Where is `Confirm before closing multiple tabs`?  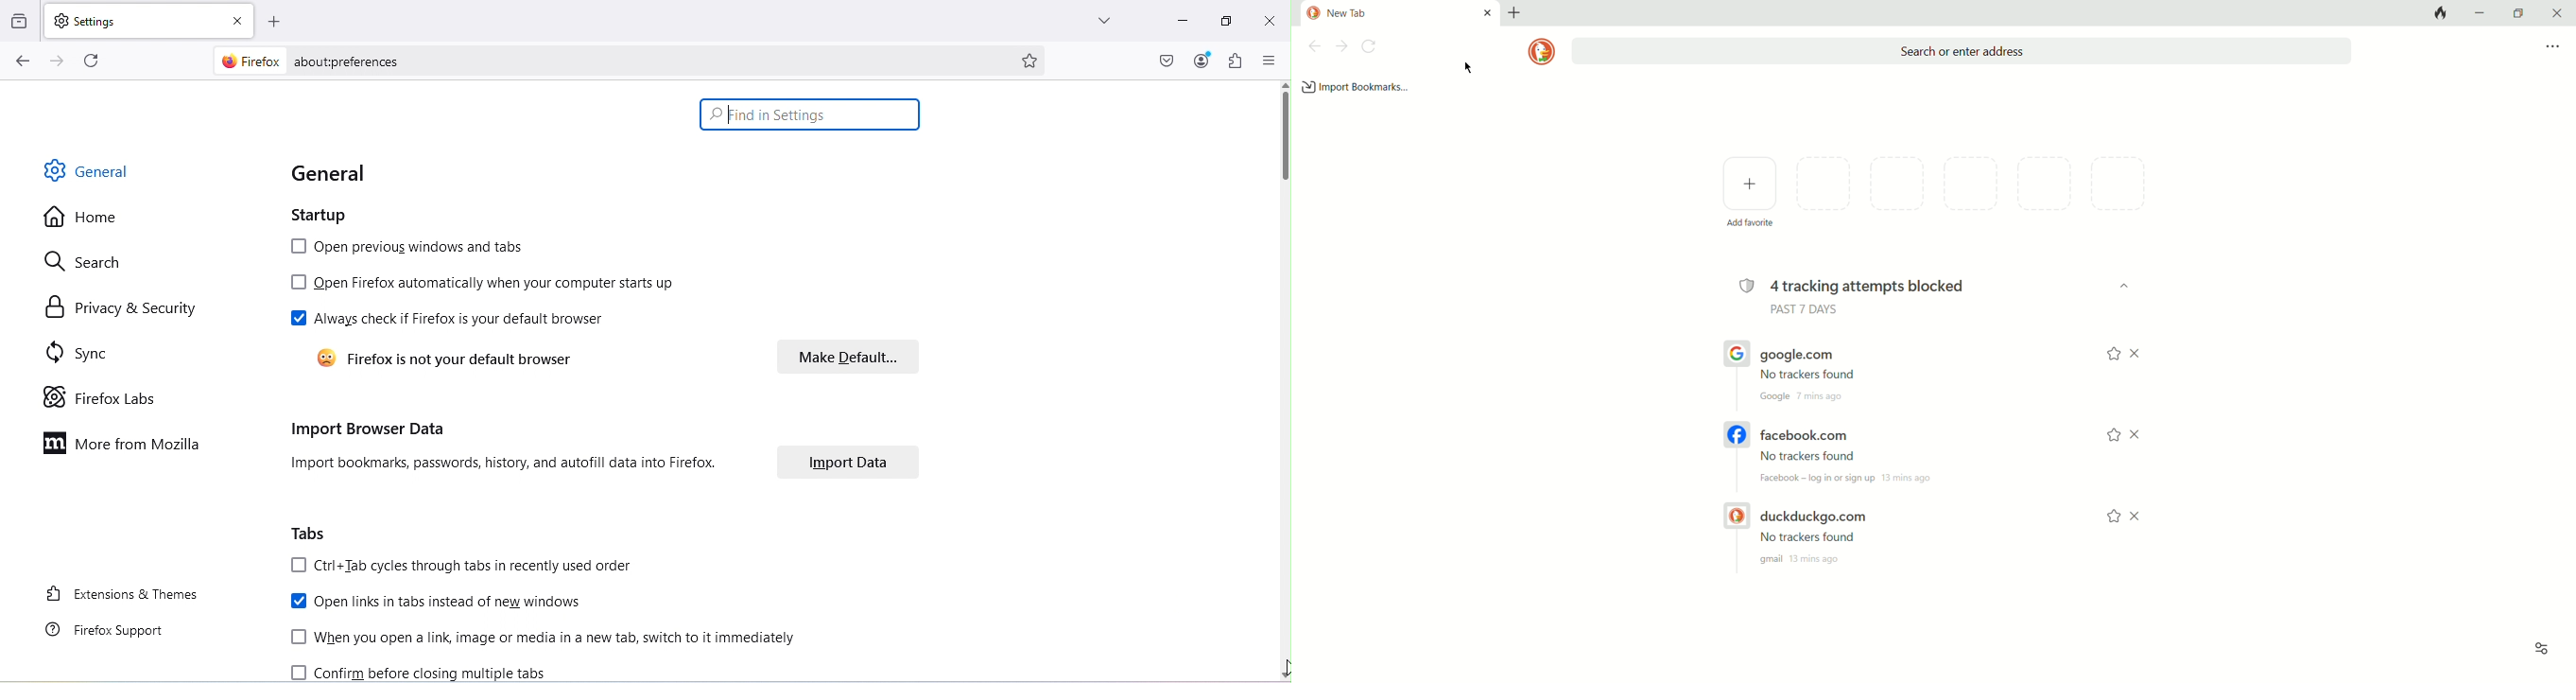 Confirm before closing multiple tabs is located at coordinates (418, 673).